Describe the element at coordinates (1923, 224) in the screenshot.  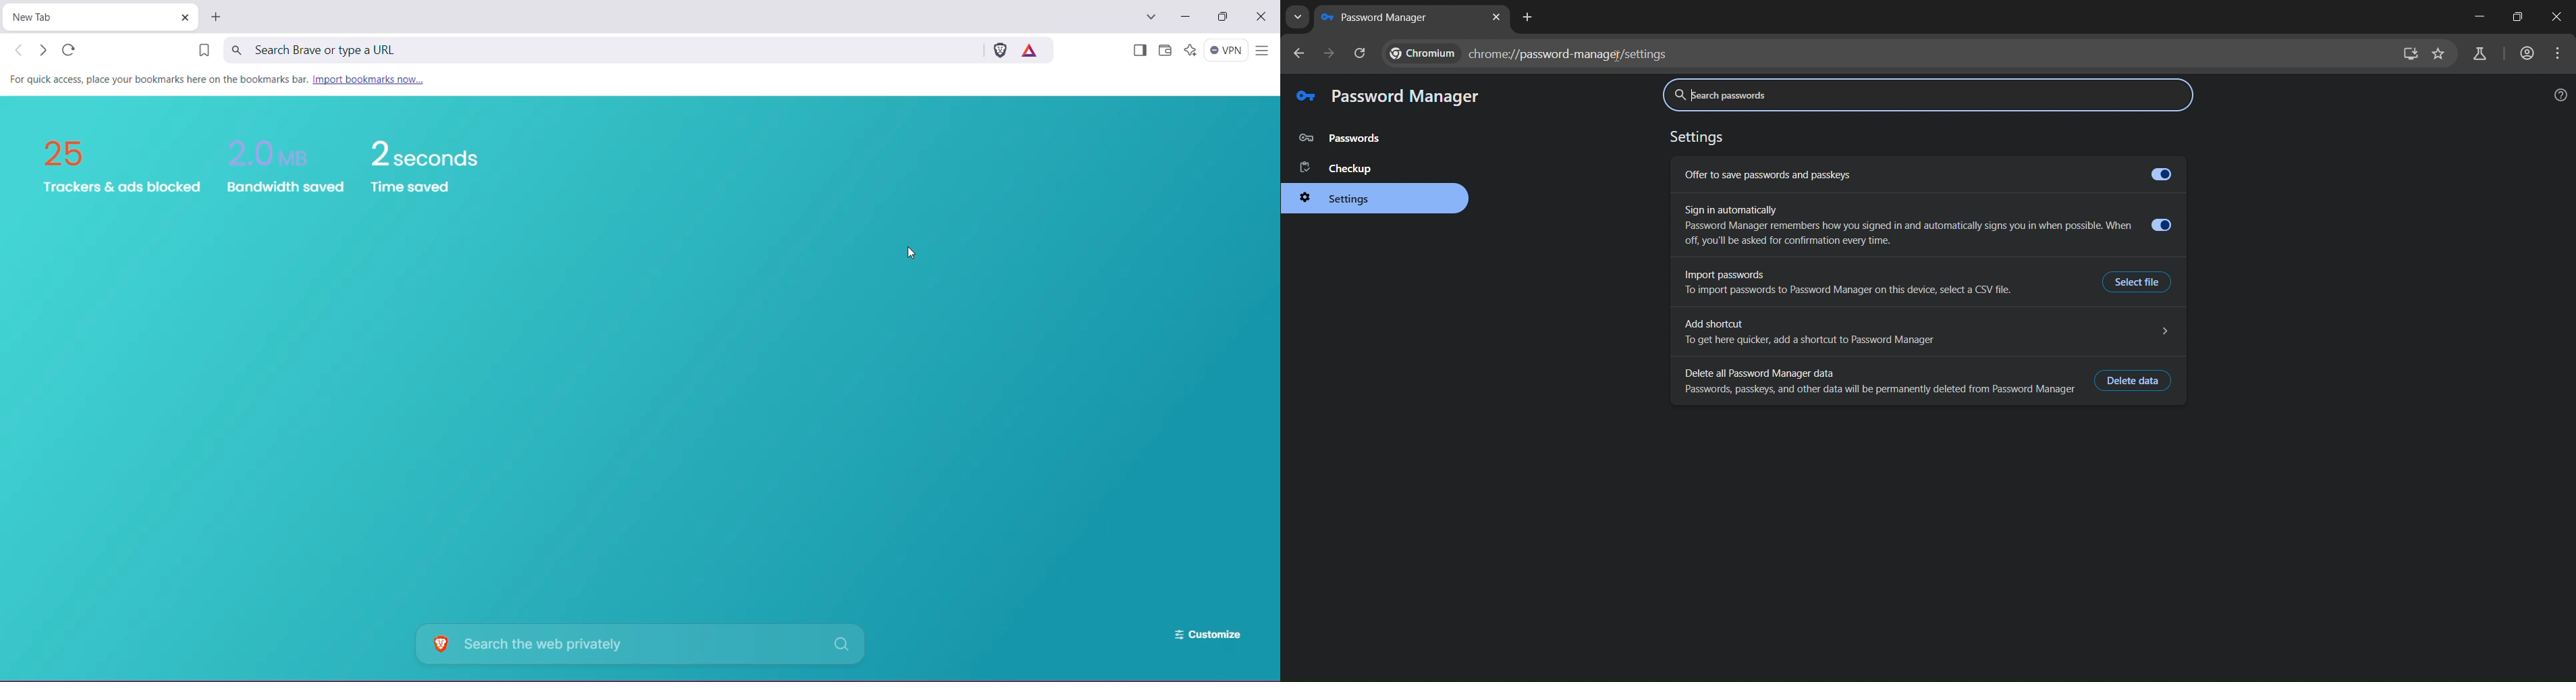
I see `Sign in automaticallyPassword Manager remembers how you signed in and automatically signs you in when possible. Whereoff, you'll be asked for confirmation every time.` at that location.